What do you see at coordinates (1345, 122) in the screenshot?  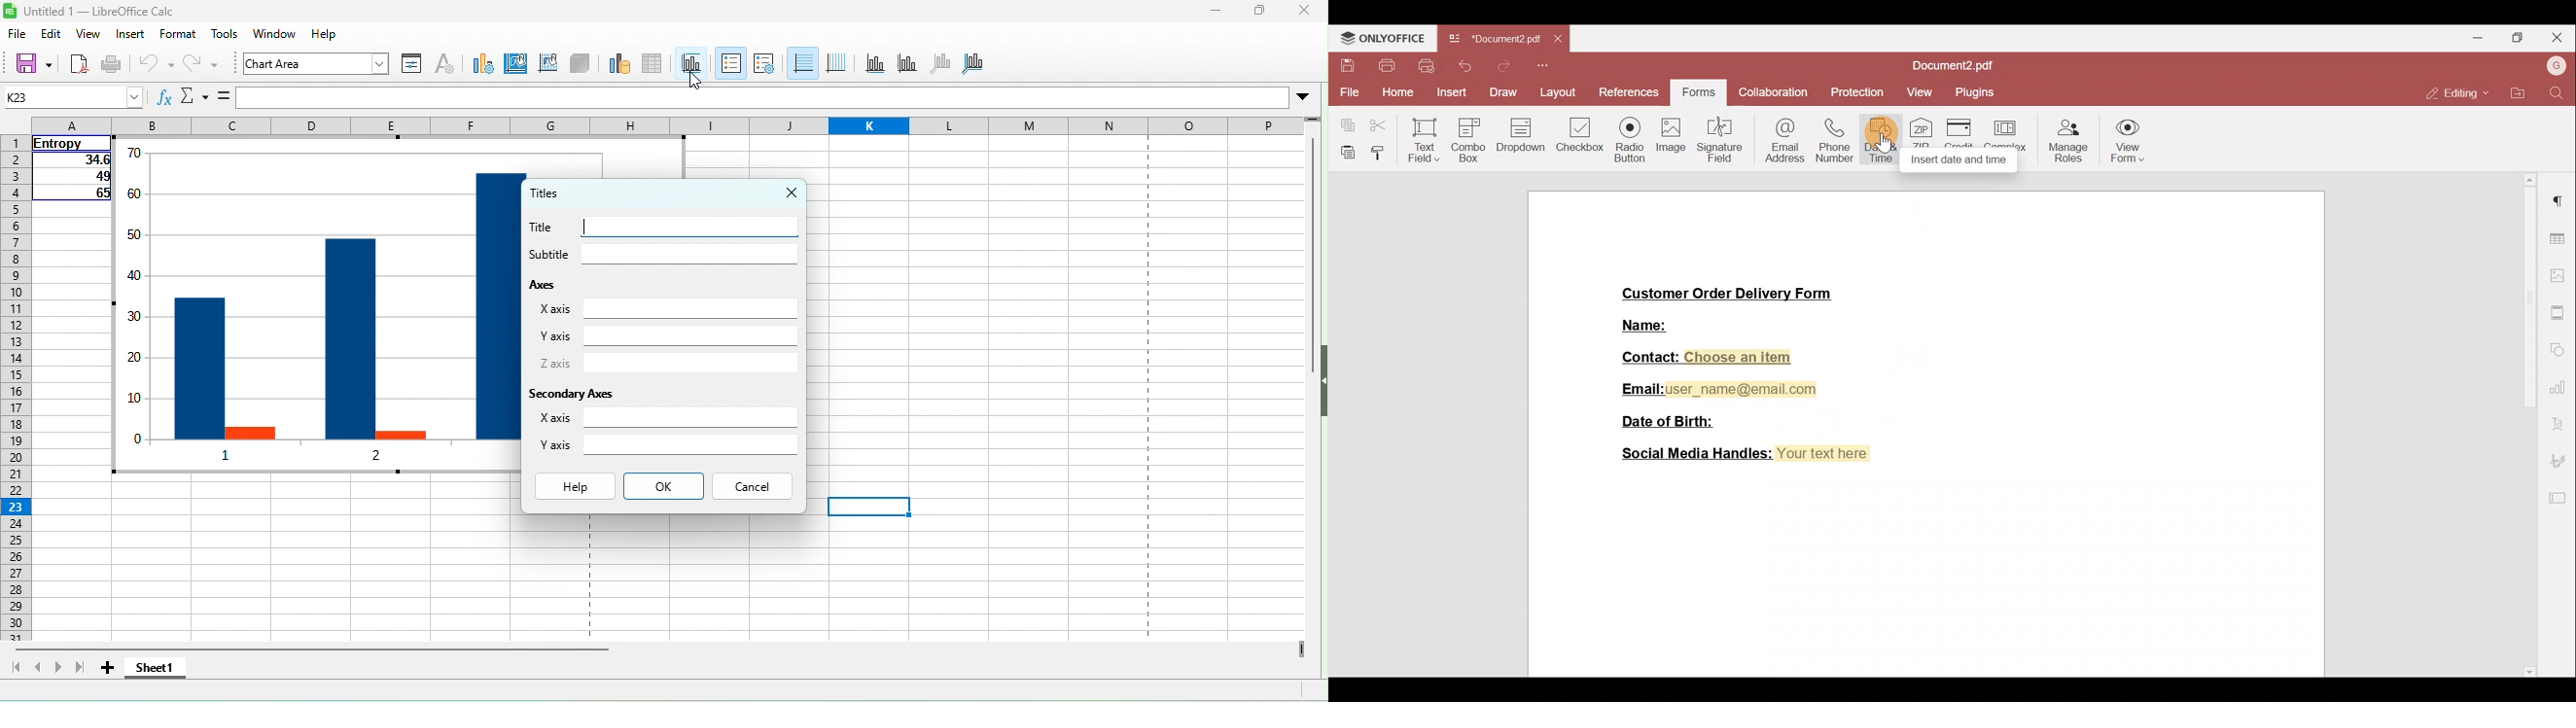 I see `Copy` at bounding box center [1345, 122].